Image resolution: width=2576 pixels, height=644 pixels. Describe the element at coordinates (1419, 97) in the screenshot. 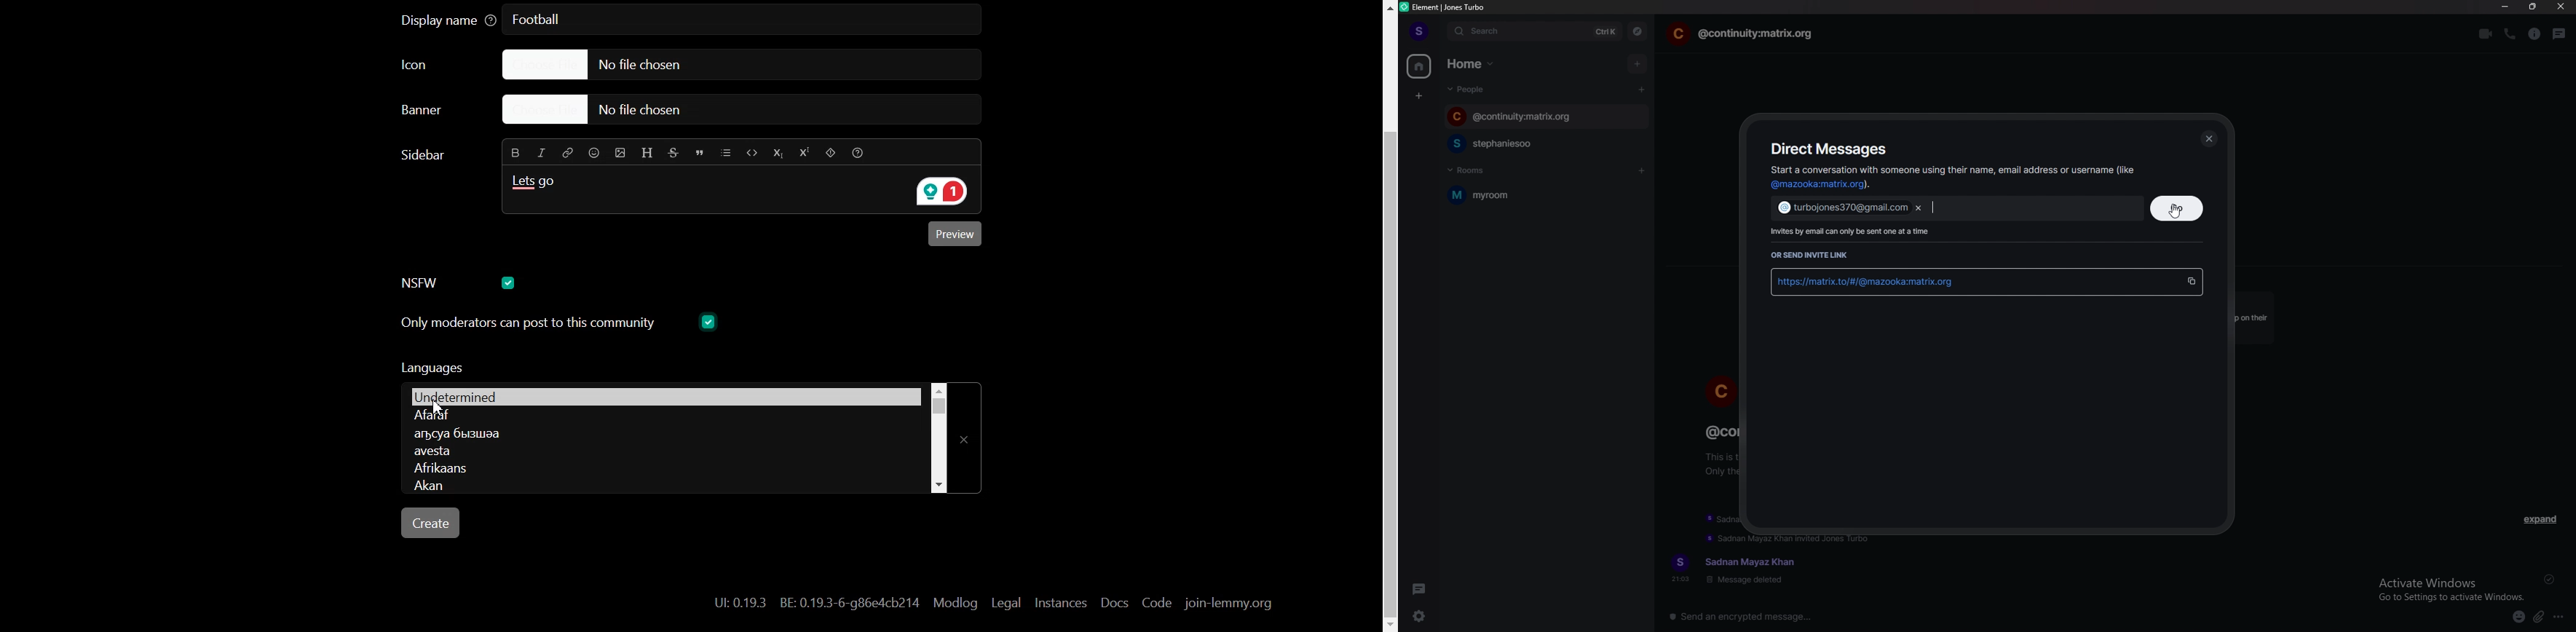

I see `create space` at that location.